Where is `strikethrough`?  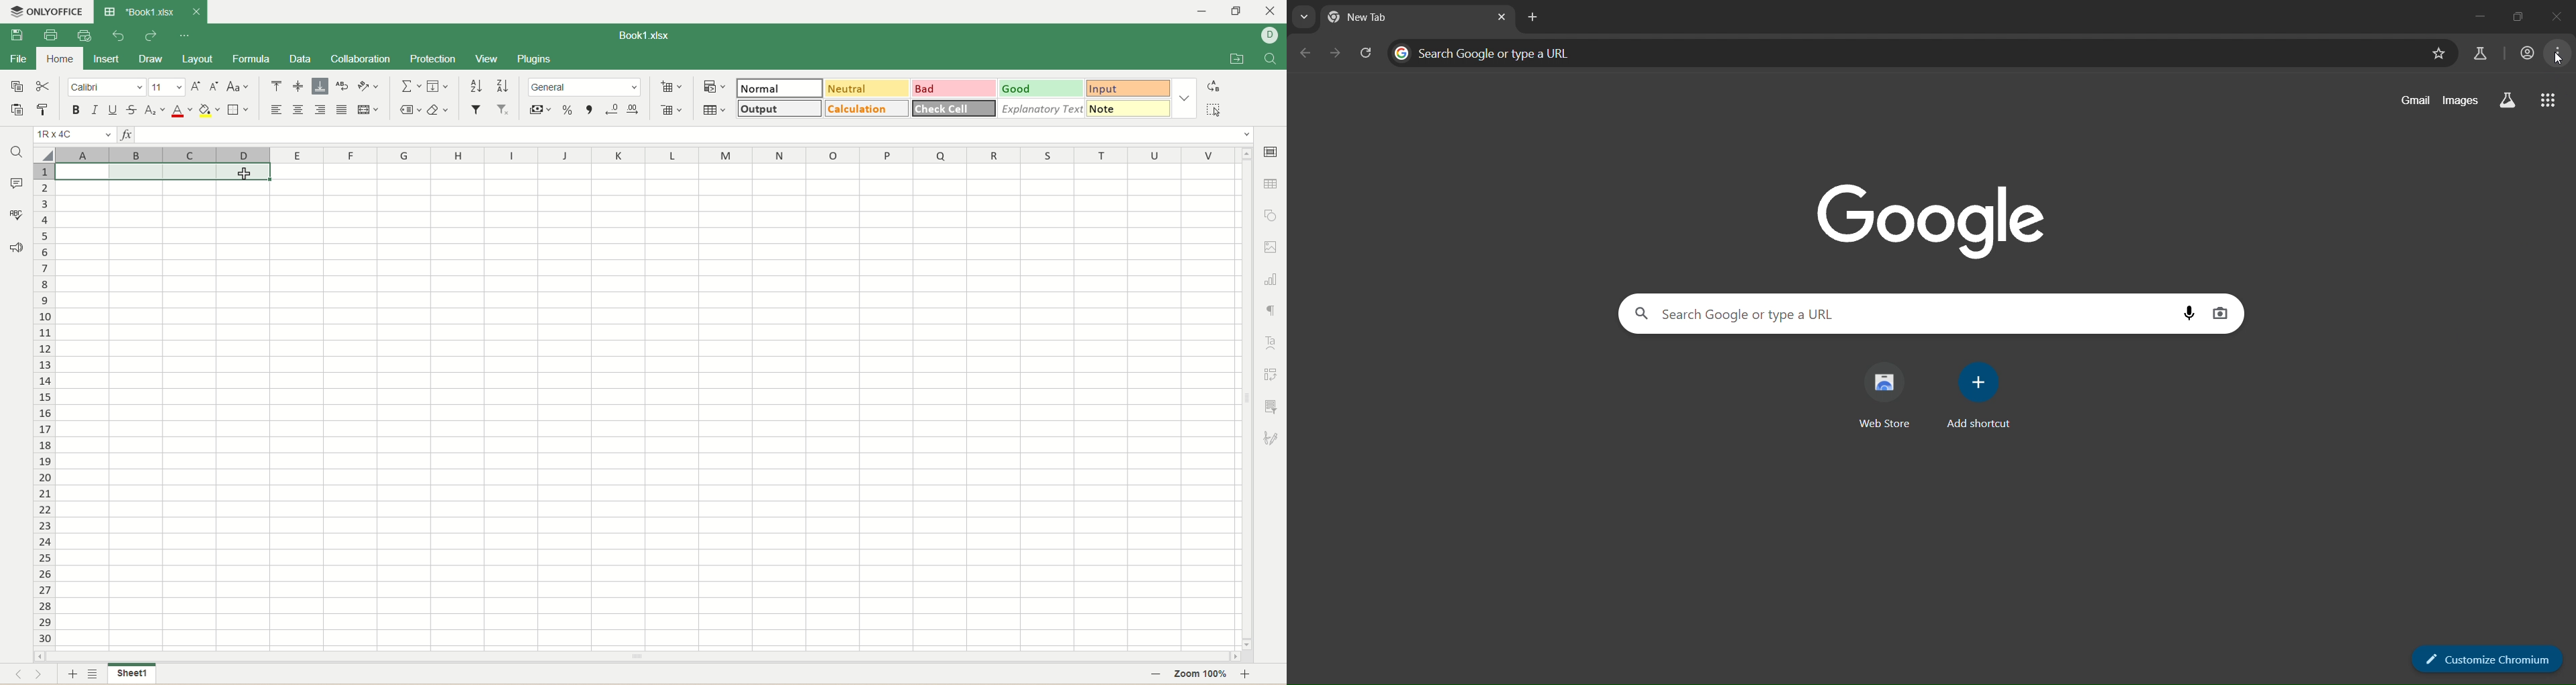 strikethrough is located at coordinates (133, 109).